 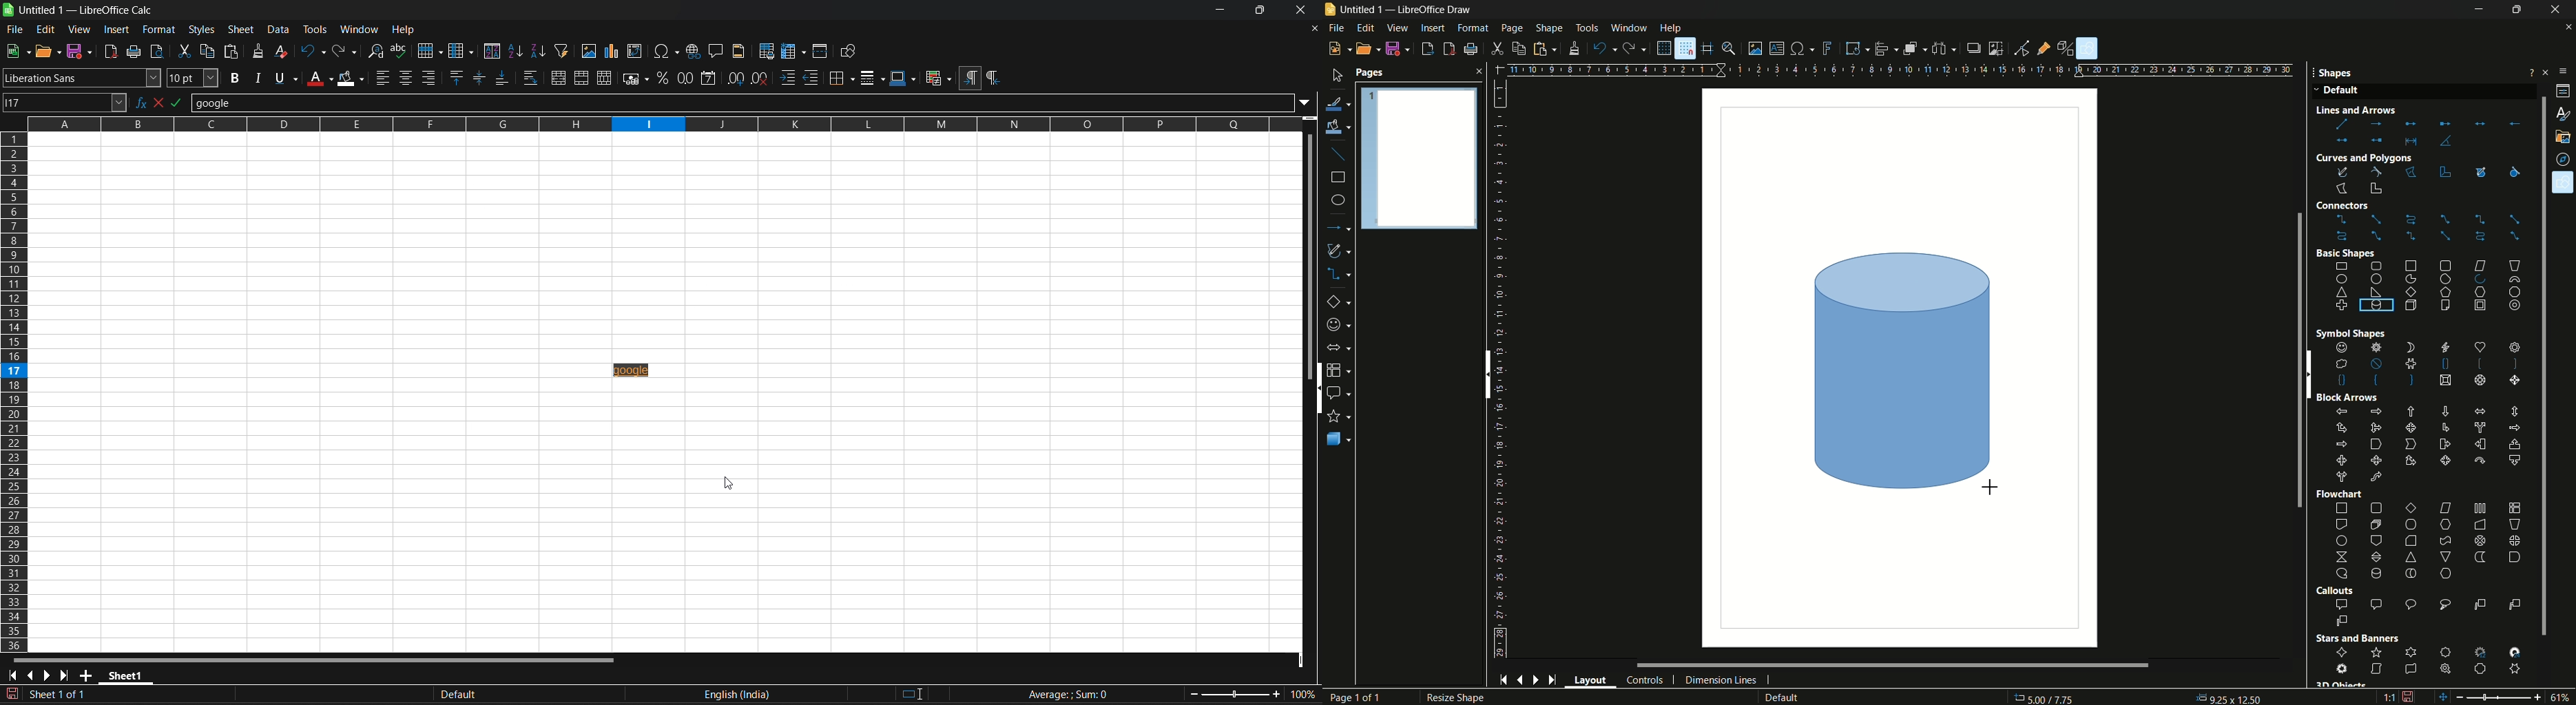 I want to click on snap to grid, so click(x=1685, y=48).